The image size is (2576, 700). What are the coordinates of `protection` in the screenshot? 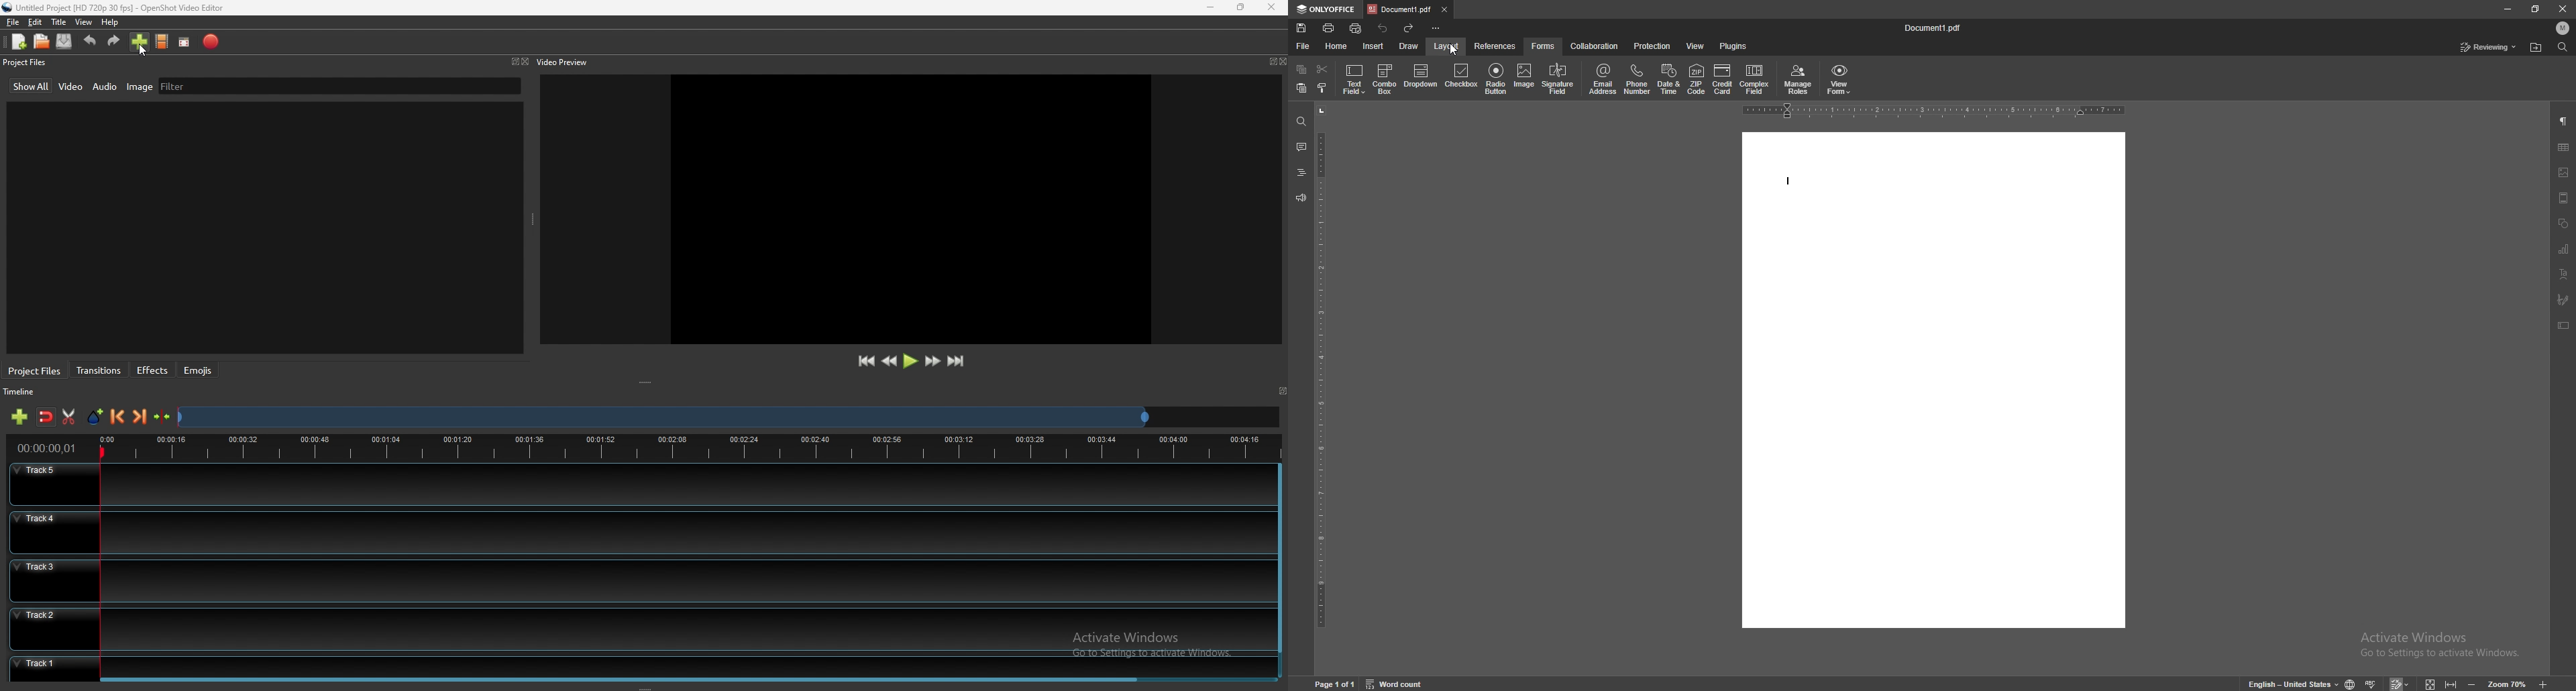 It's located at (1652, 46).